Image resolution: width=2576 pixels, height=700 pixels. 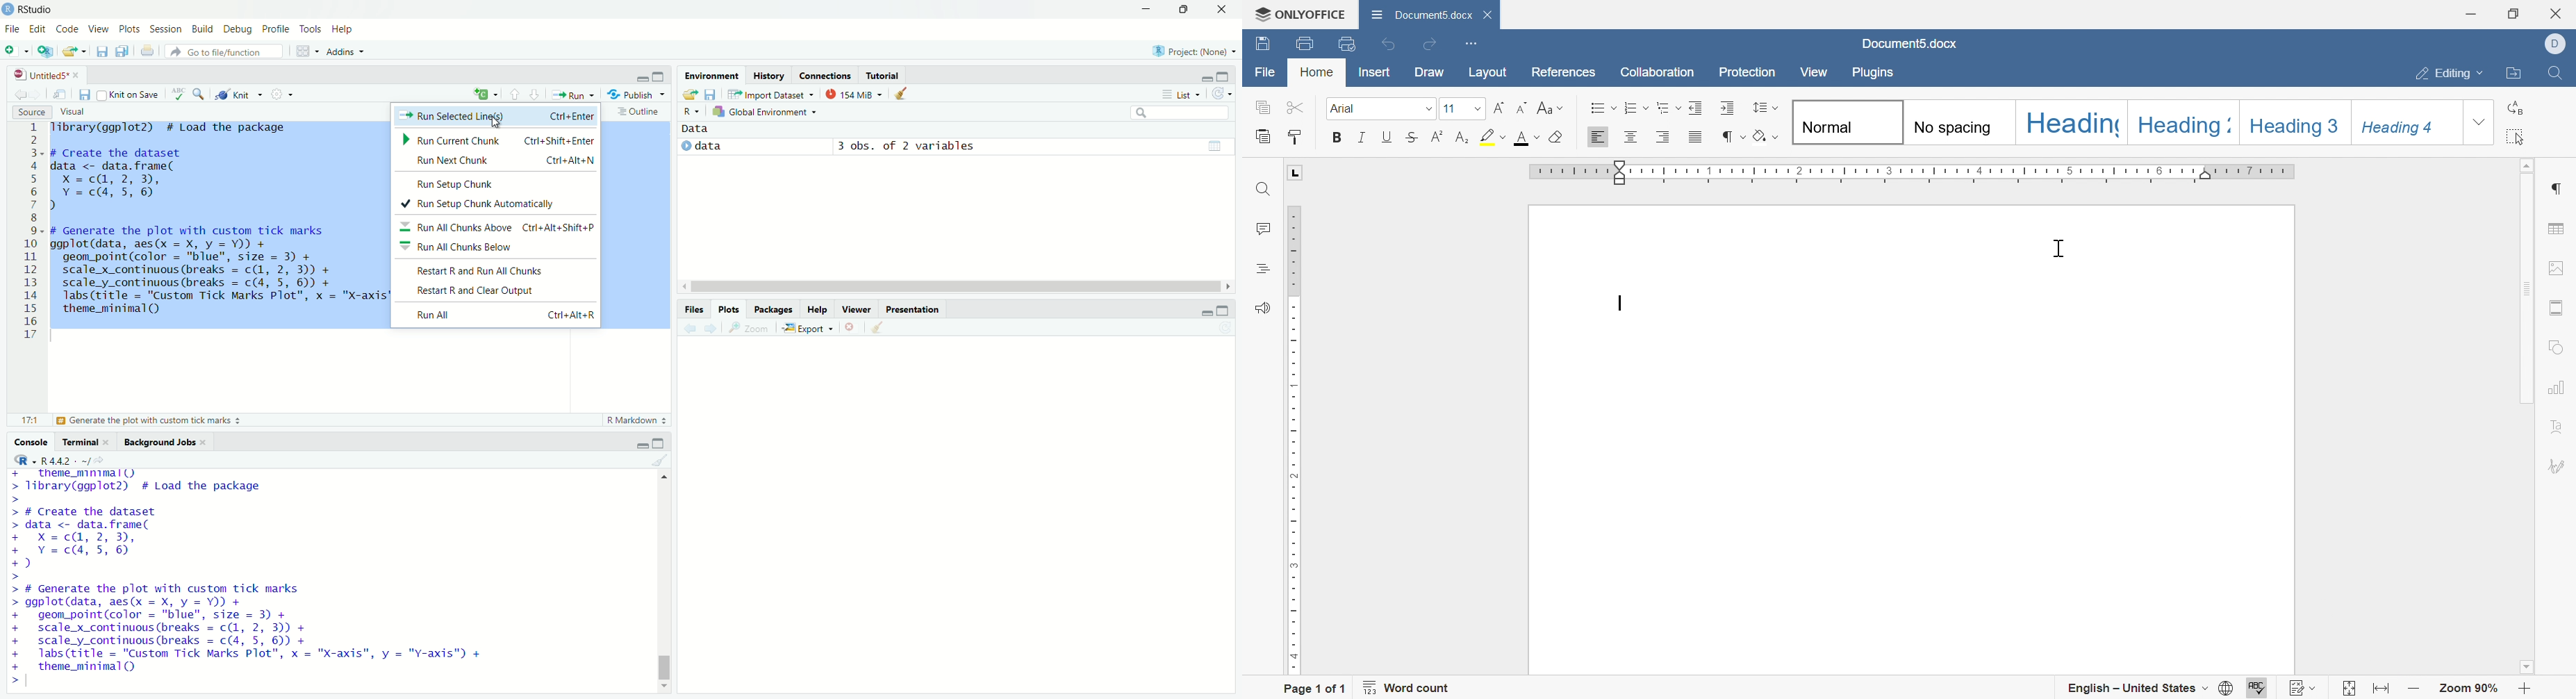 What do you see at coordinates (495, 204) in the screenshot?
I see `Run Setup Chunk Automatically` at bounding box center [495, 204].